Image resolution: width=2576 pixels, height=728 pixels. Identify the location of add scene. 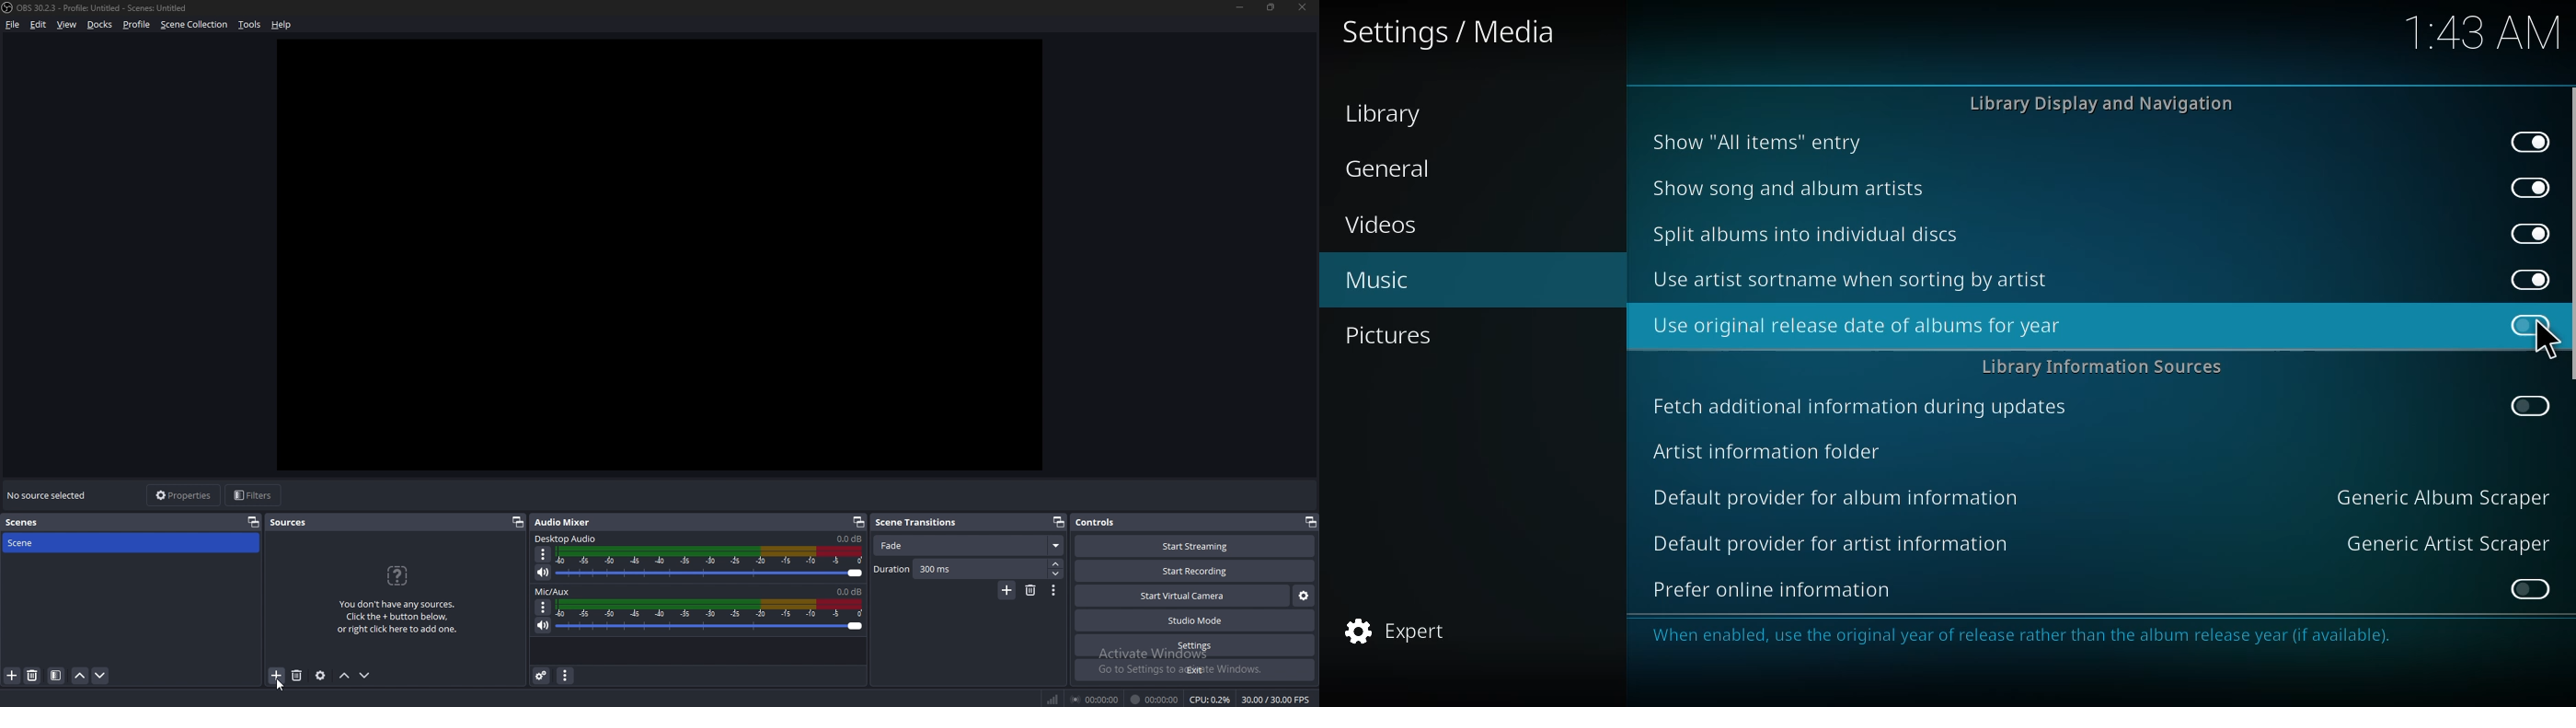
(13, 675).